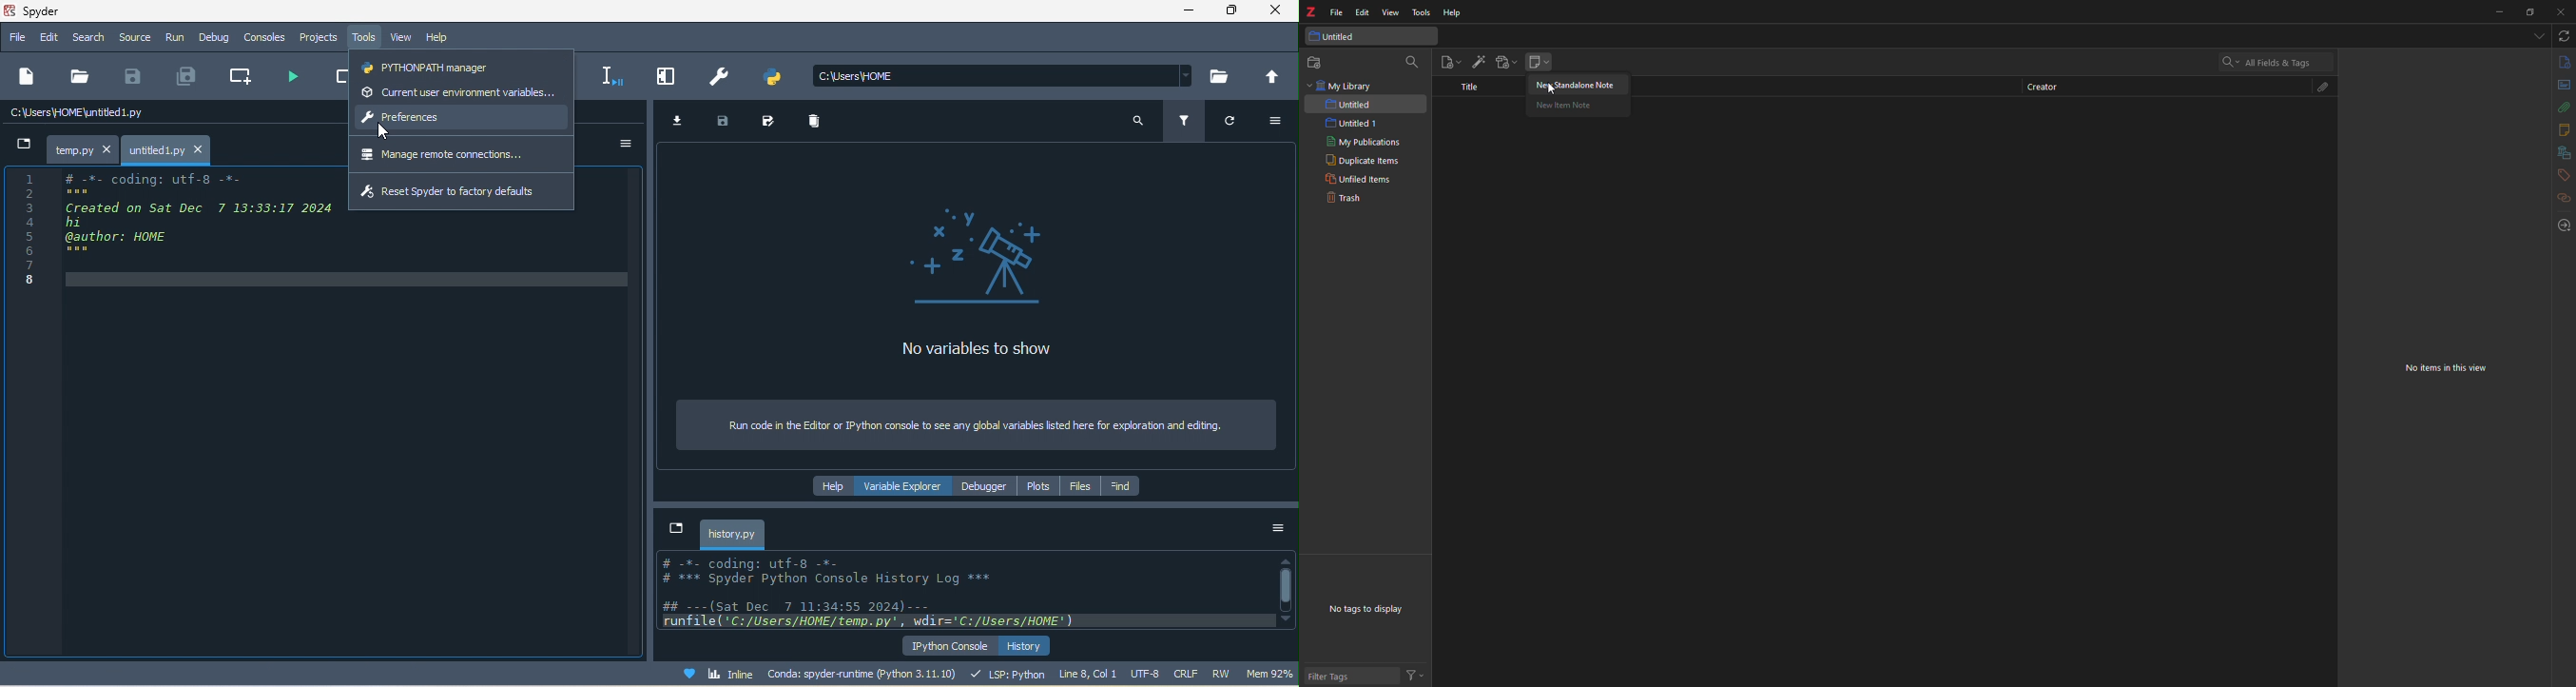 Image resolution: width=2576 pixels, height=700 pixels. I want to click on projects, so click(320, 39).